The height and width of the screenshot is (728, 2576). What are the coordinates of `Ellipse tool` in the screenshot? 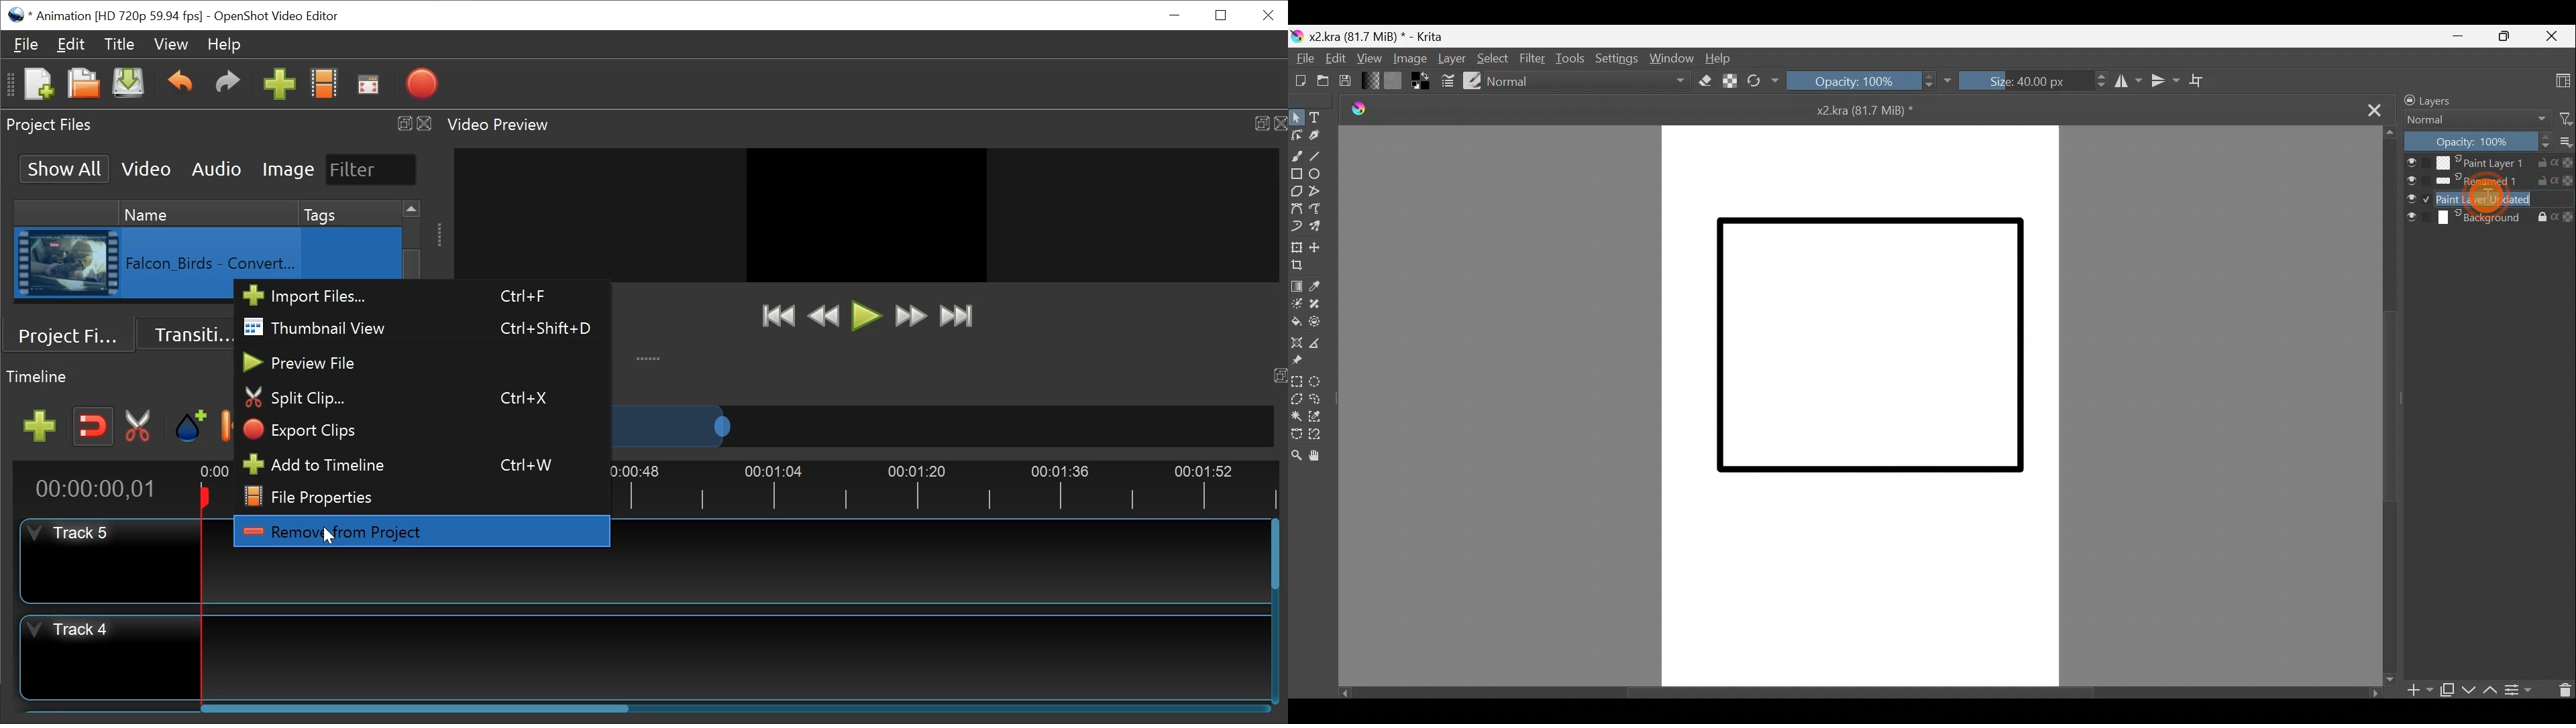 It's located at (1321, 172).